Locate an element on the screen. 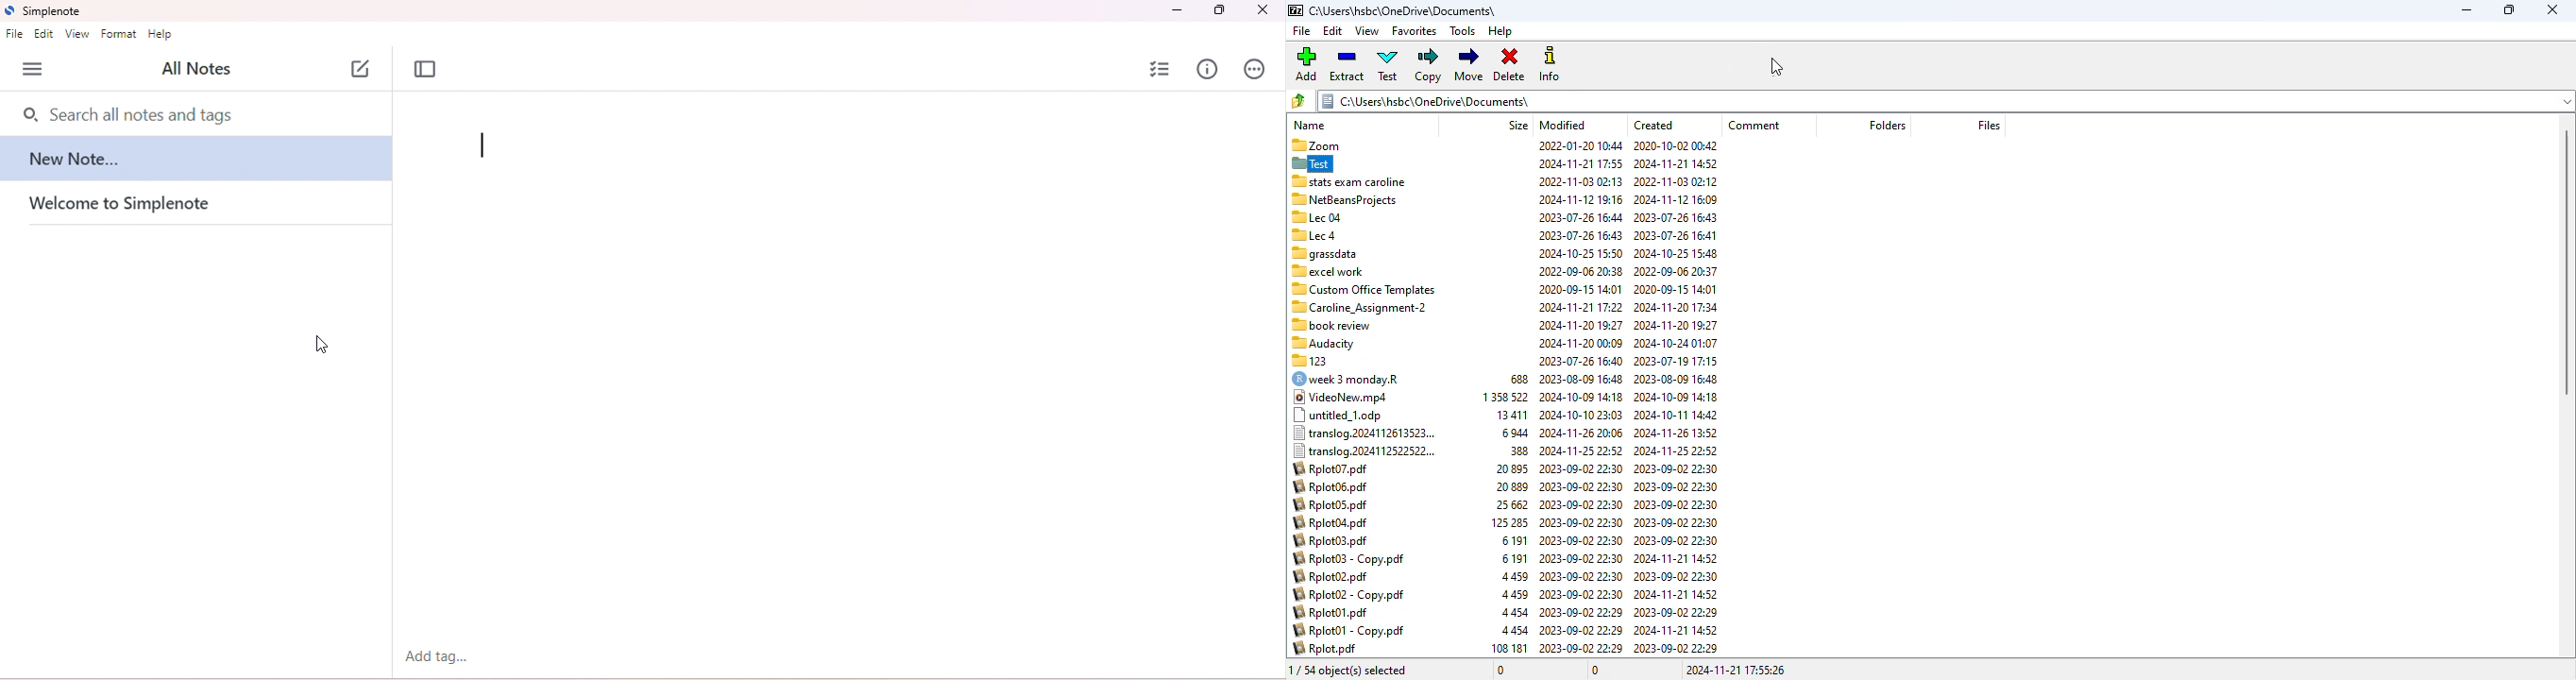 The image size is (2576, 700). 125 285 is located at coordinates (1509, 522).